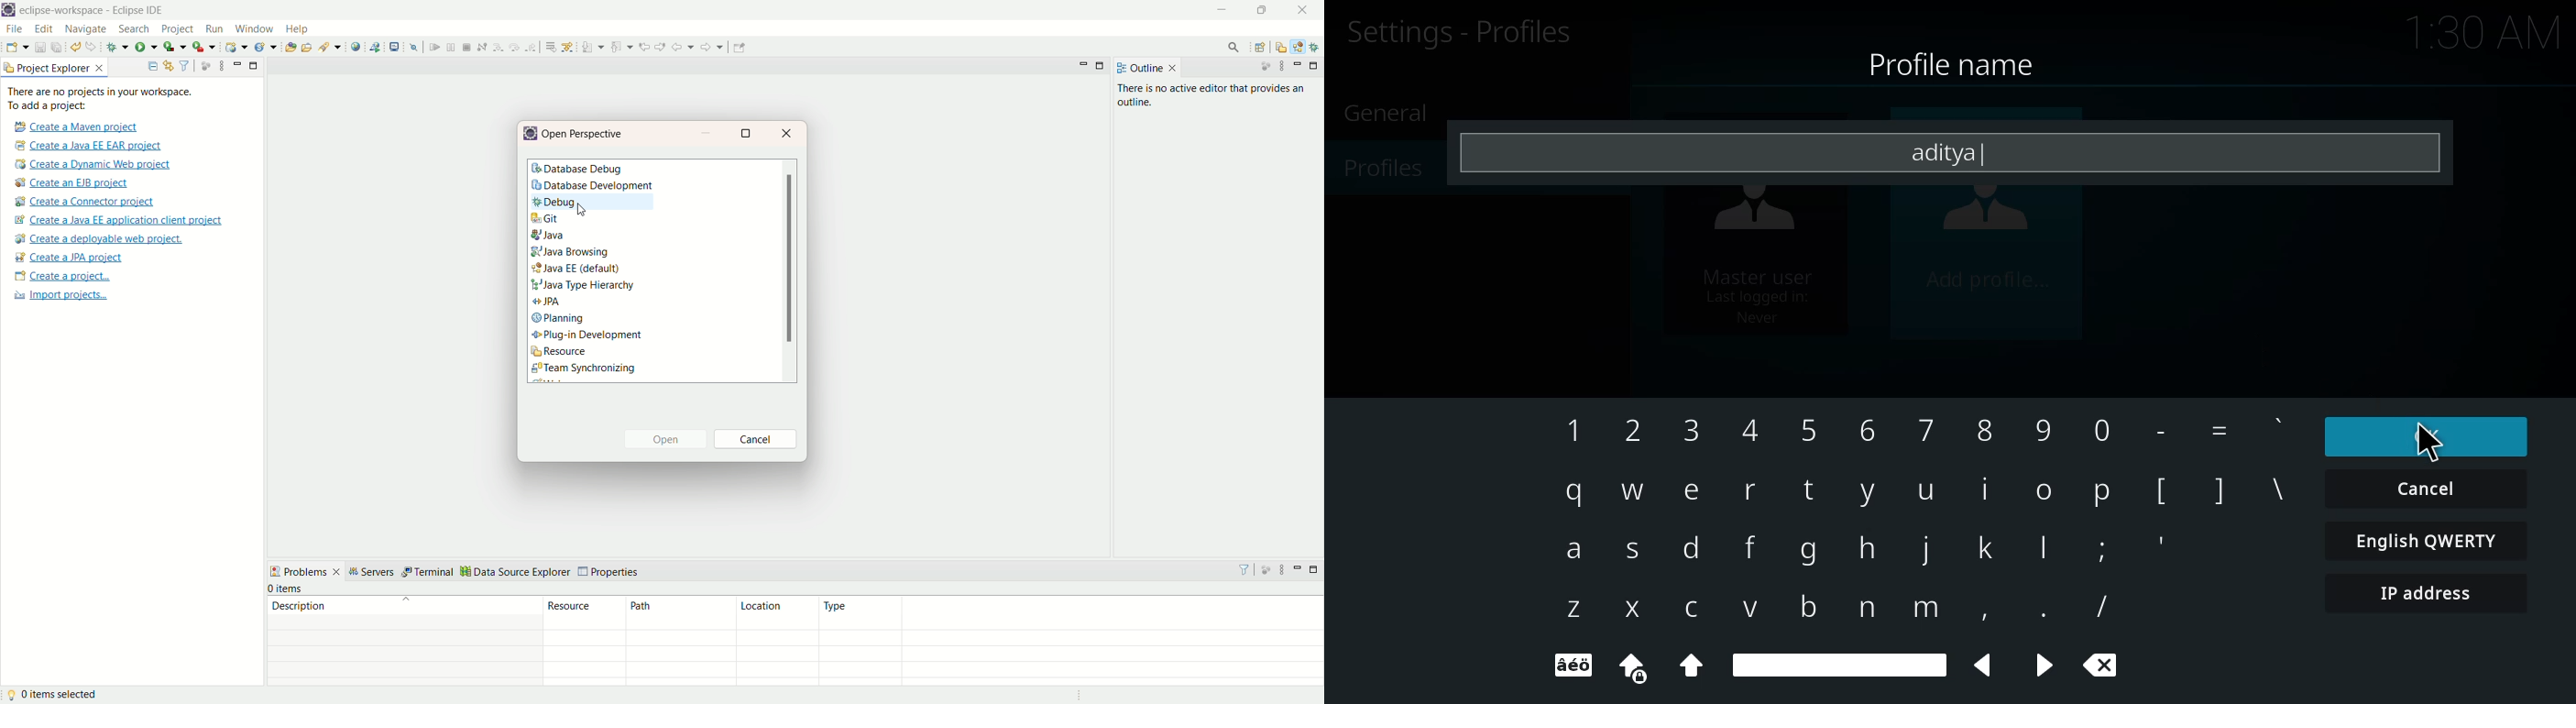 The width and height of the screenshot is (2576, 728). Describe the element at coordinates (1228, 12) in the screenshot. I see `minimize` at that location.